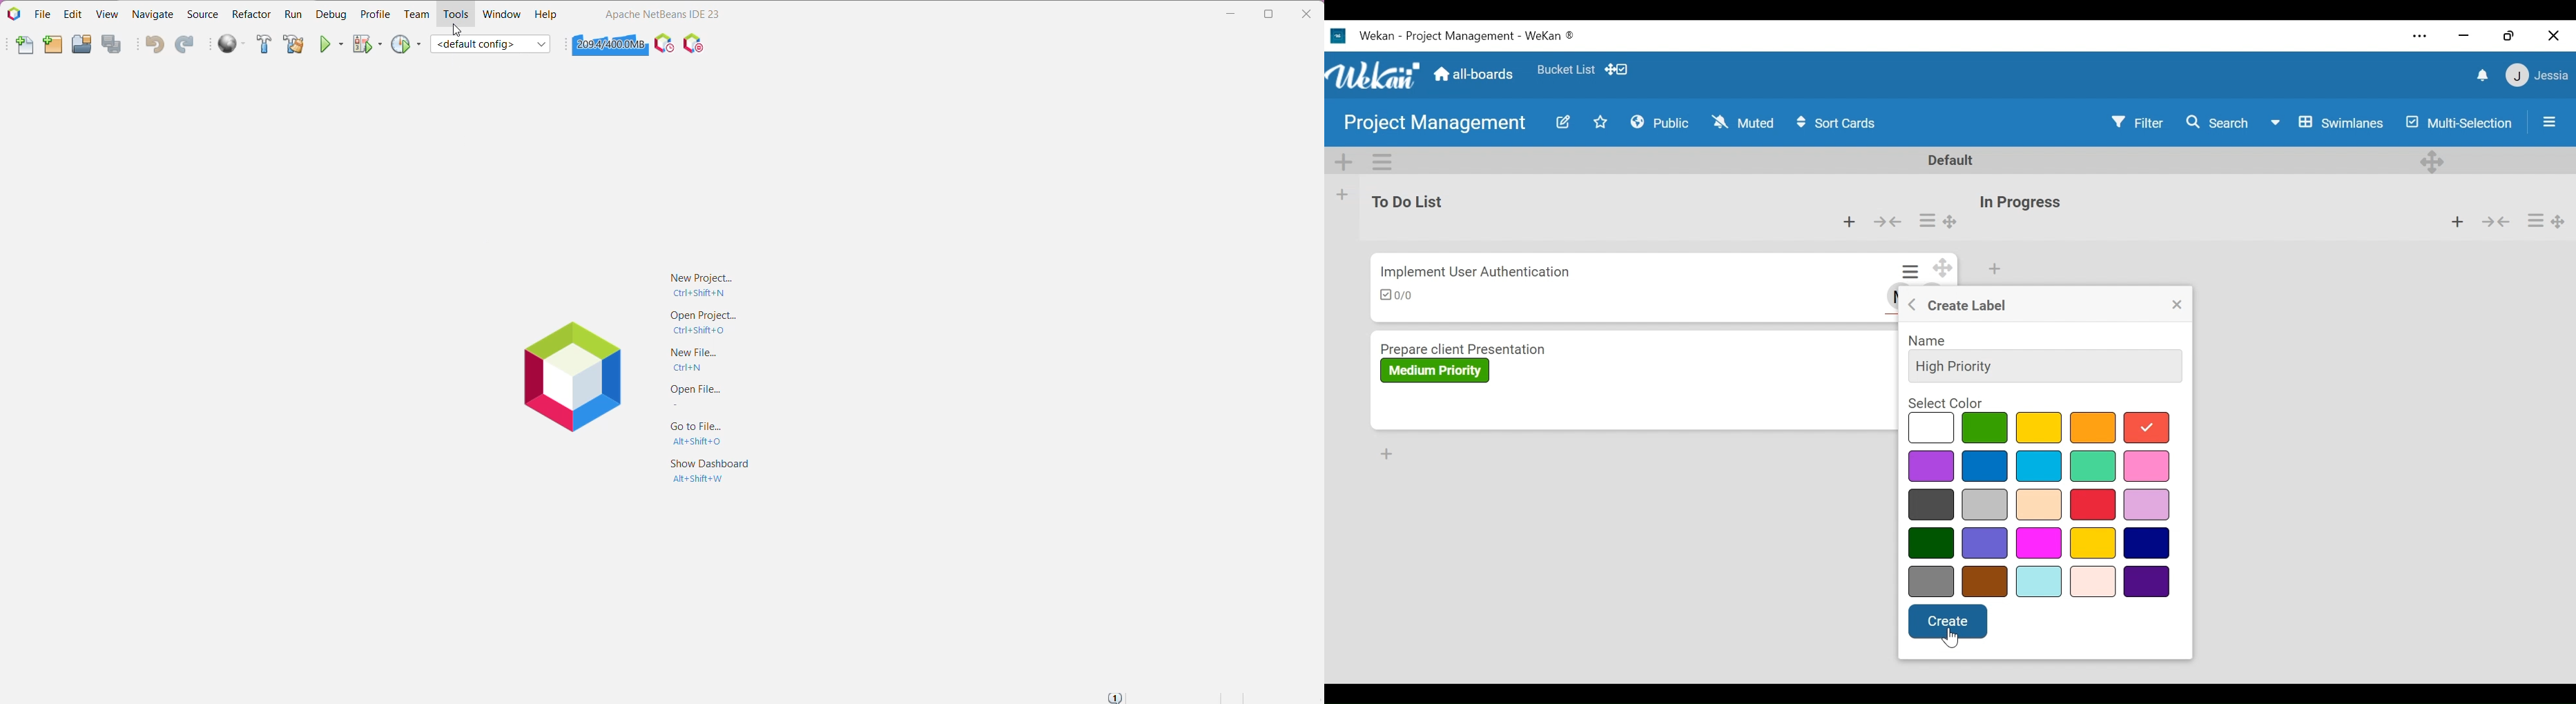 Image resolution: width=2576 pixels, height=728 pixels. I want to click on open projects..., so click(705, 322).